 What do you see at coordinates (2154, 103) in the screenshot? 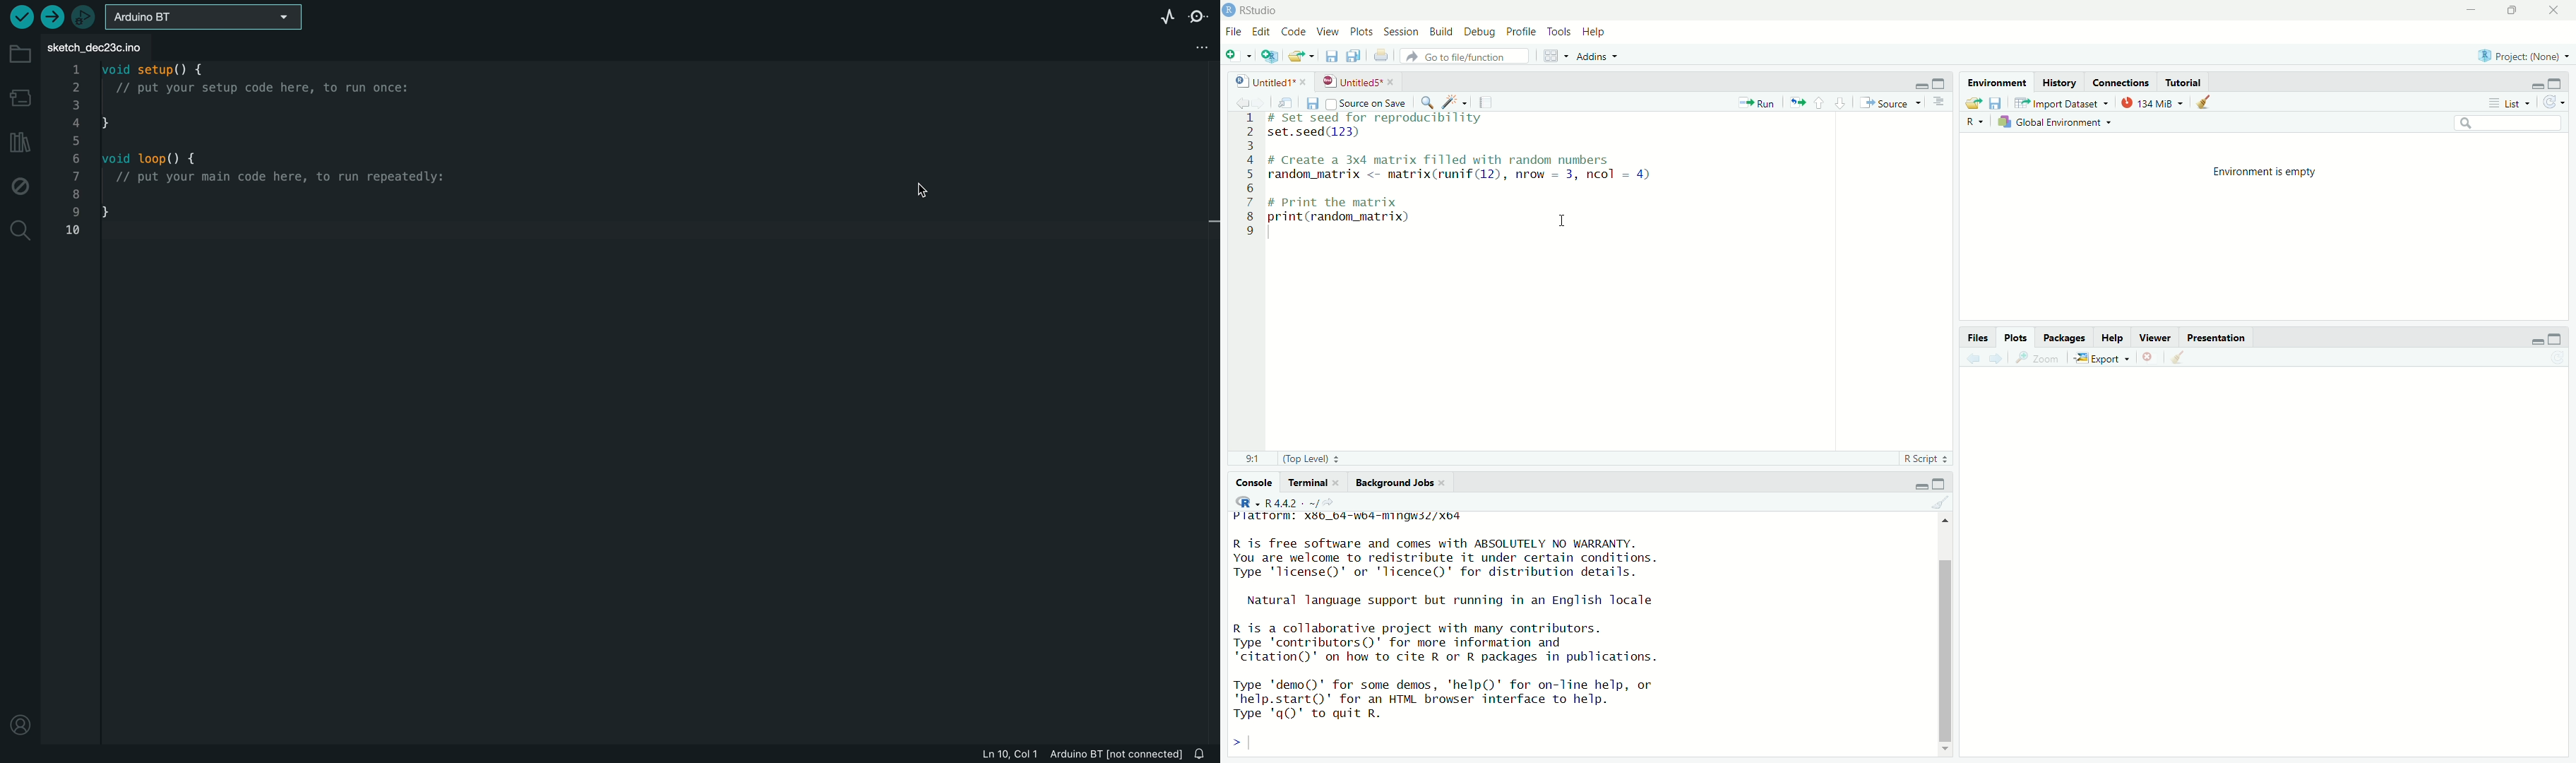
I see `134 MiB +` at bounding box center [2154, 103].